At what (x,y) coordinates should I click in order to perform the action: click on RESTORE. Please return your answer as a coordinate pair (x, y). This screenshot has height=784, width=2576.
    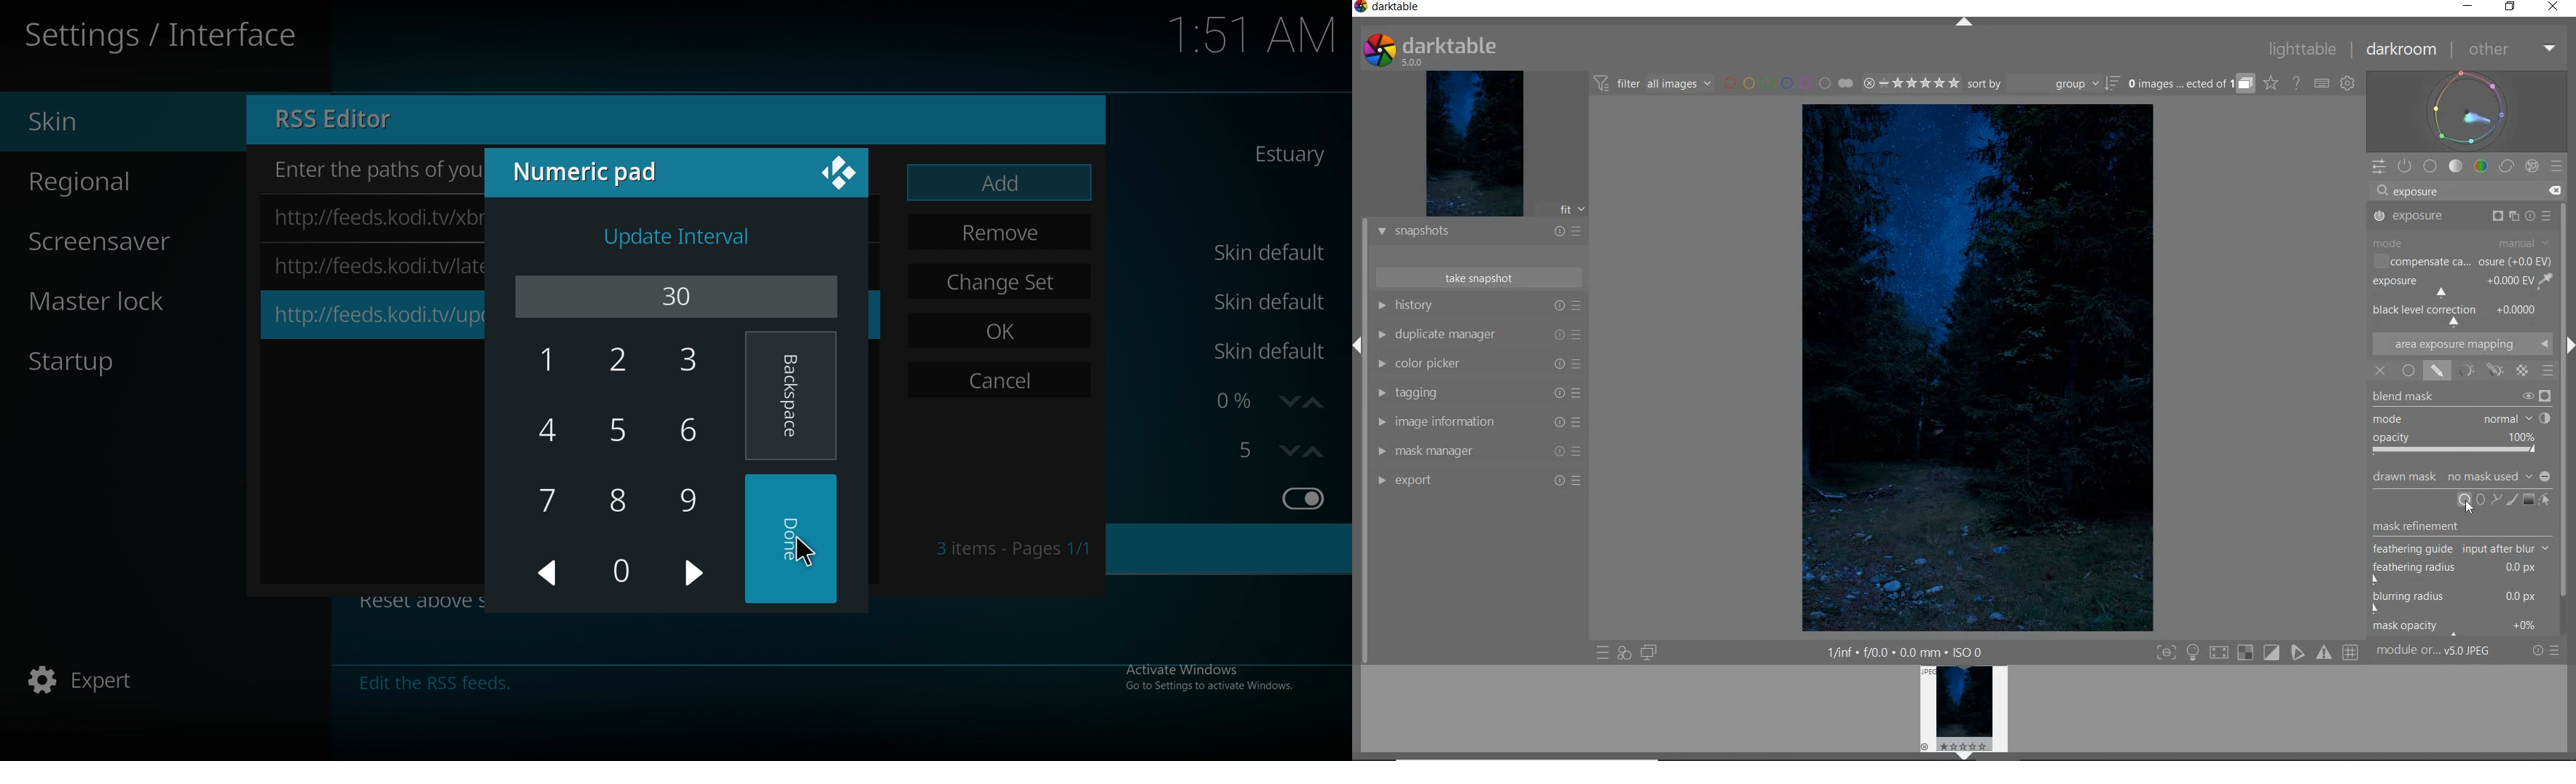
    Looking at the image, I should click on (2510, 7).